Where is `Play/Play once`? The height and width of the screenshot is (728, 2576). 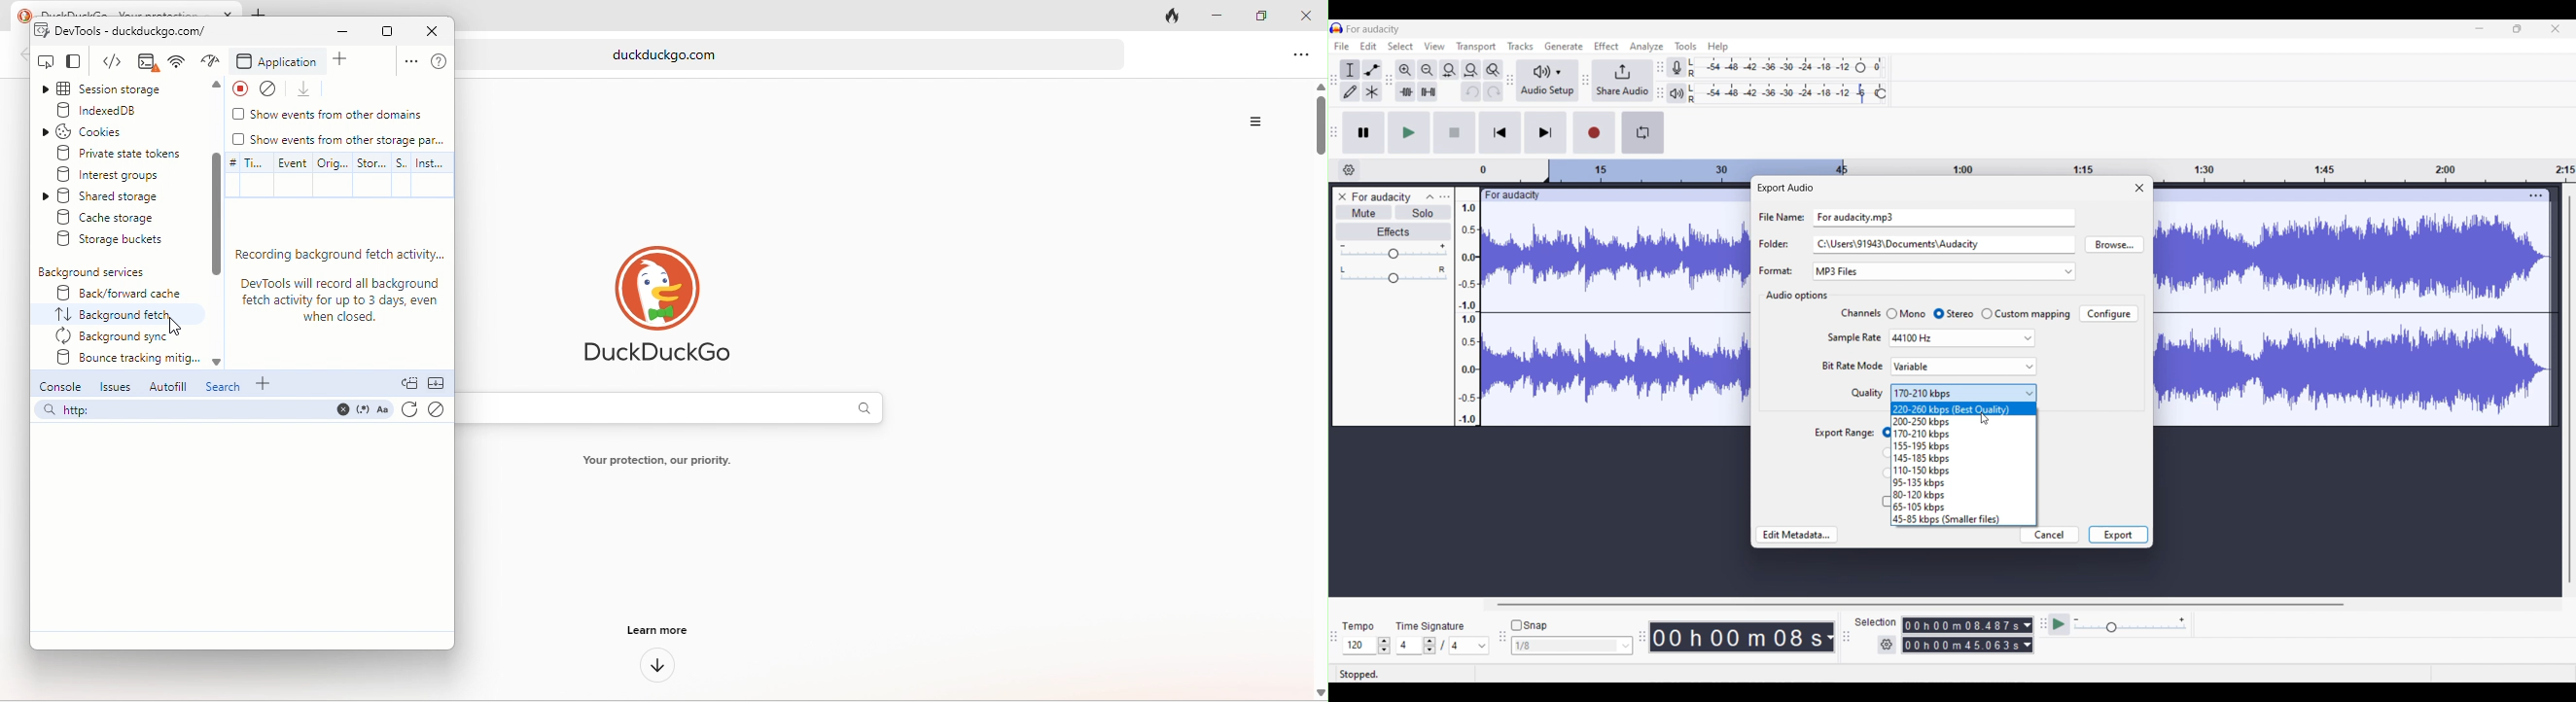 Play/Play once is located at coordinates (1410, 133).